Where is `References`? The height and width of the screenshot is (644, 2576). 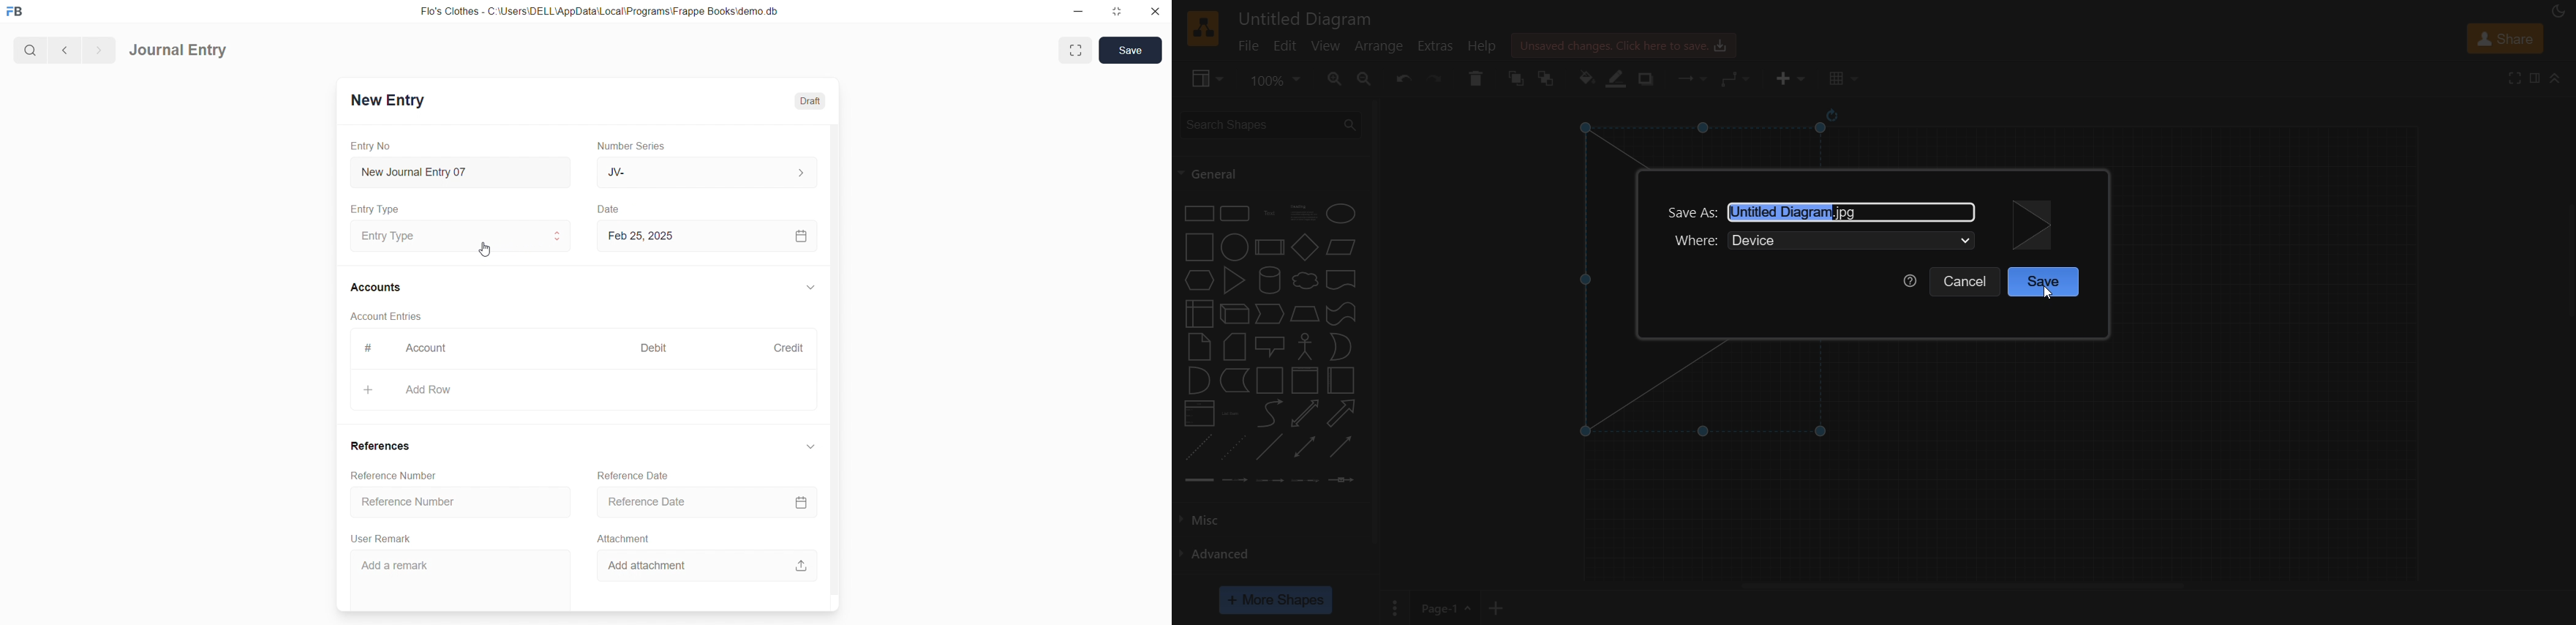 References is located at coordinates (384, 447).